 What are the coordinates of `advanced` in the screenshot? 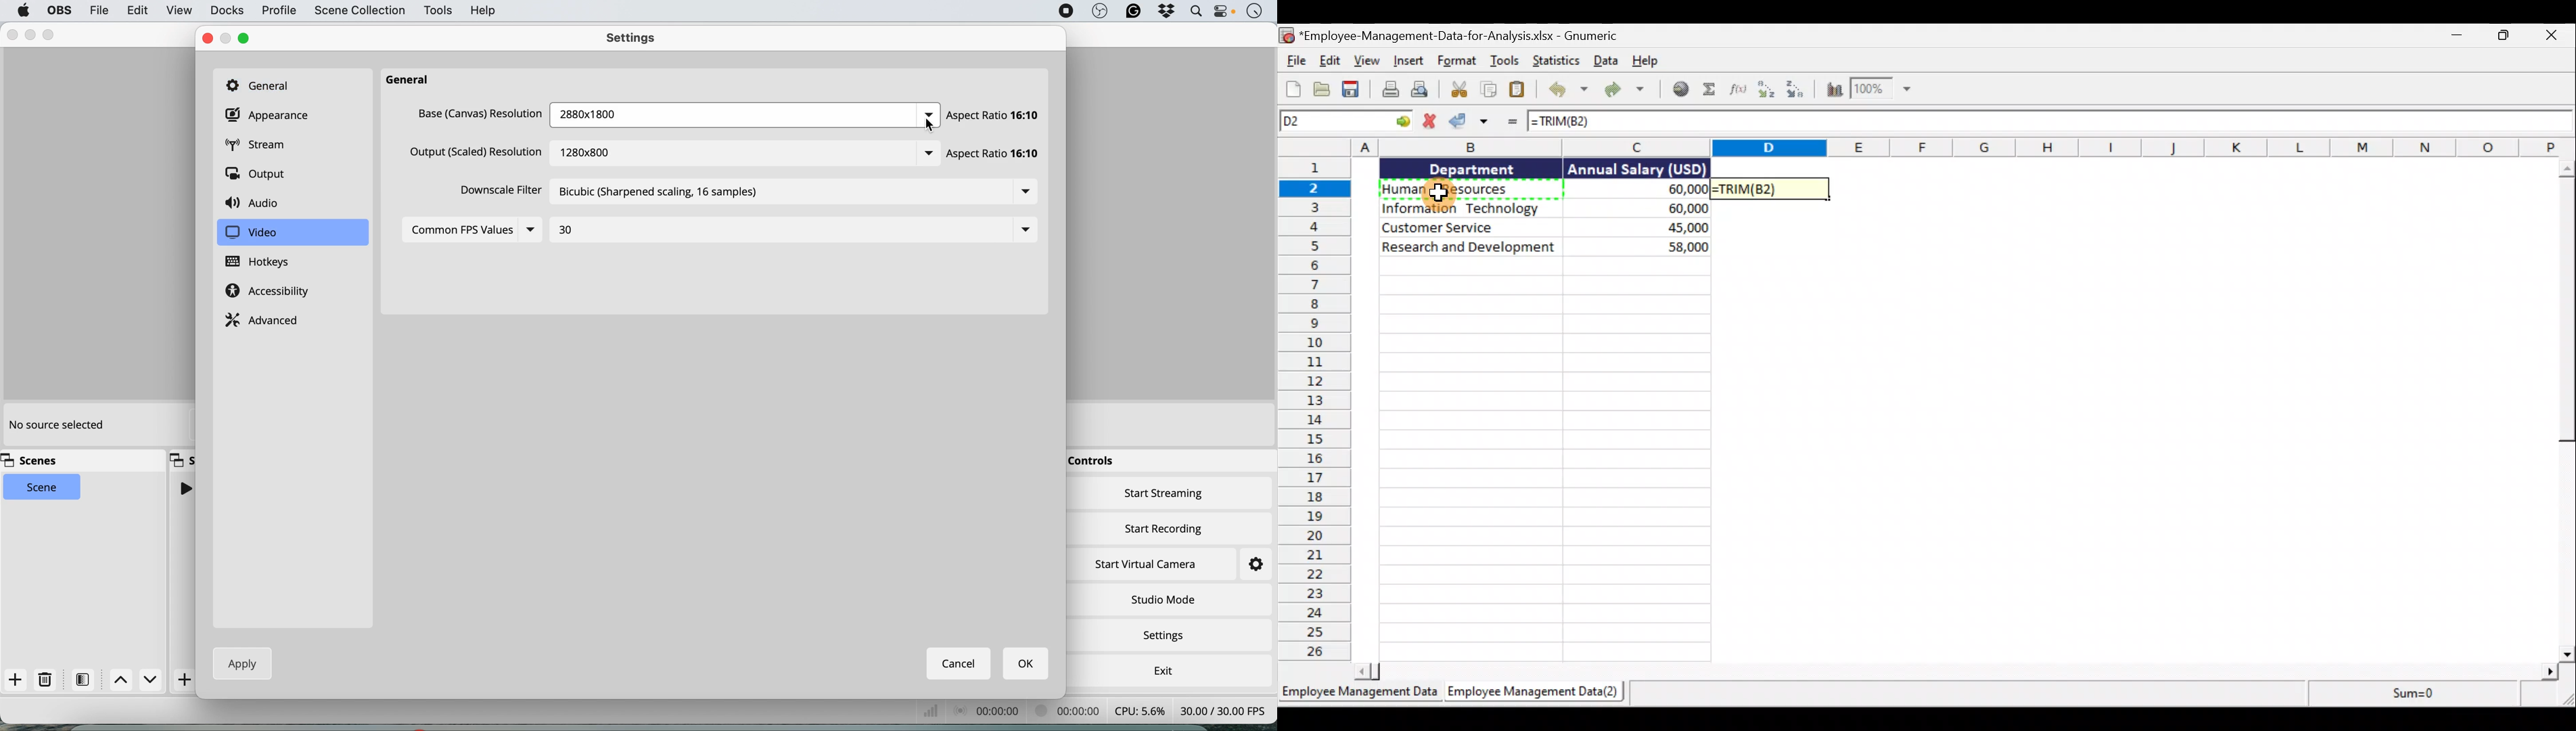 It's located at (265, 319).